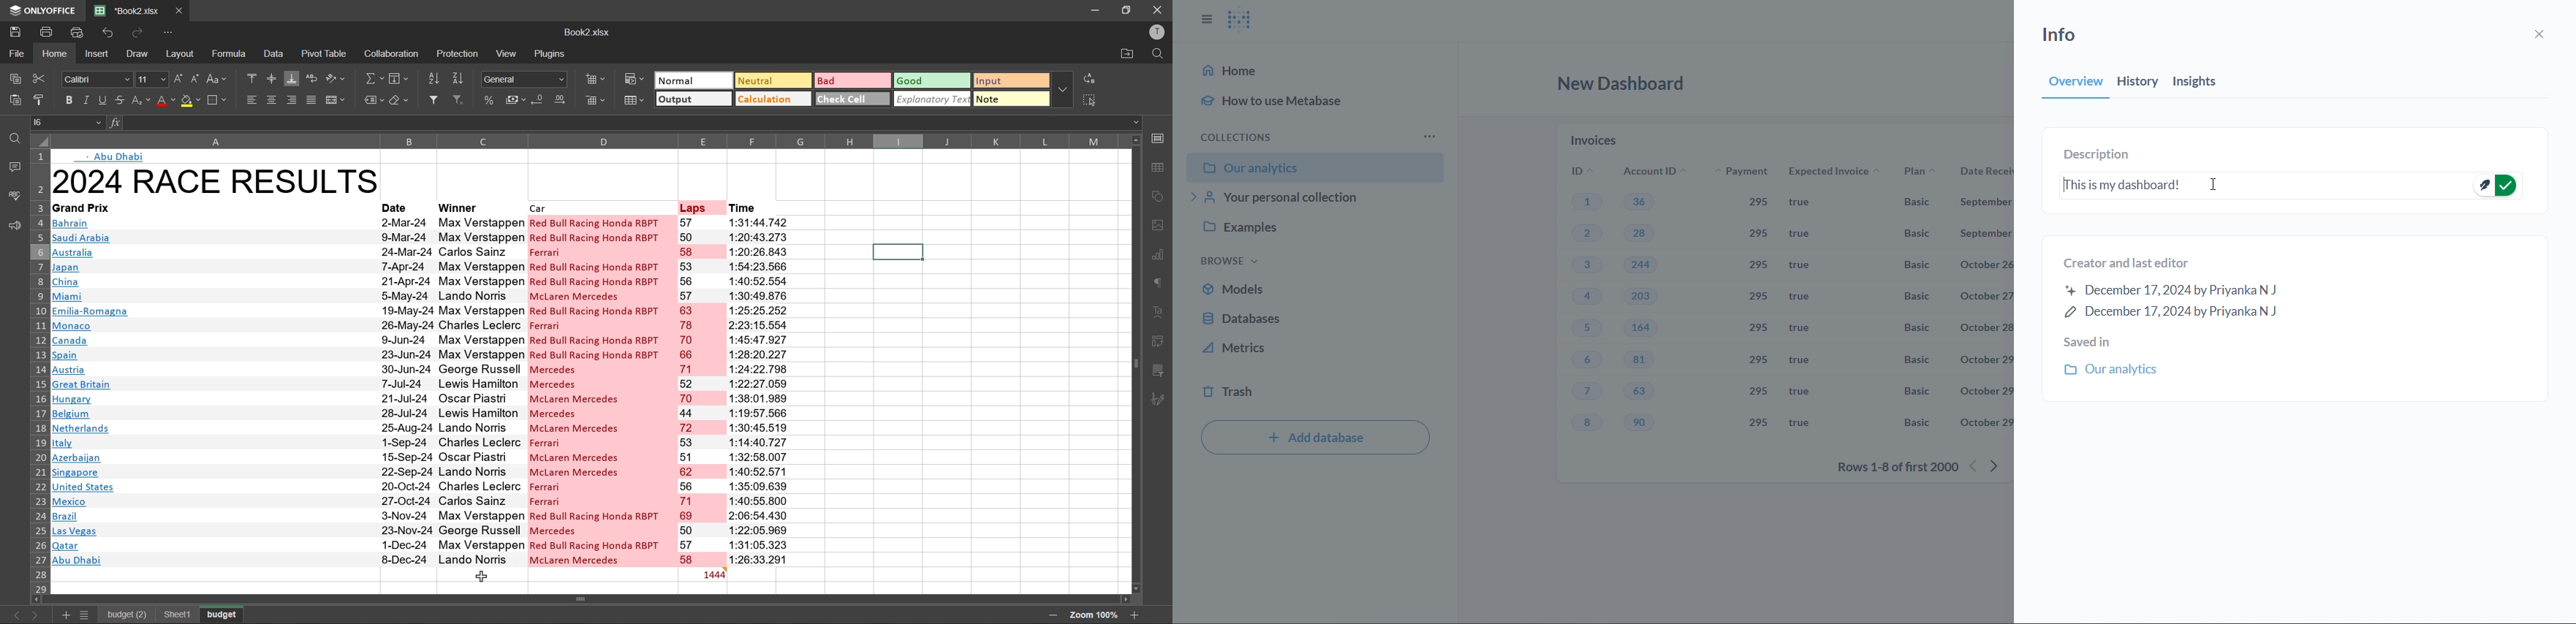 The height and width of the screenshot is (644, 2576). Describe the element at coordinates (109, 34) in the screenshot. I see `undo` at that location.